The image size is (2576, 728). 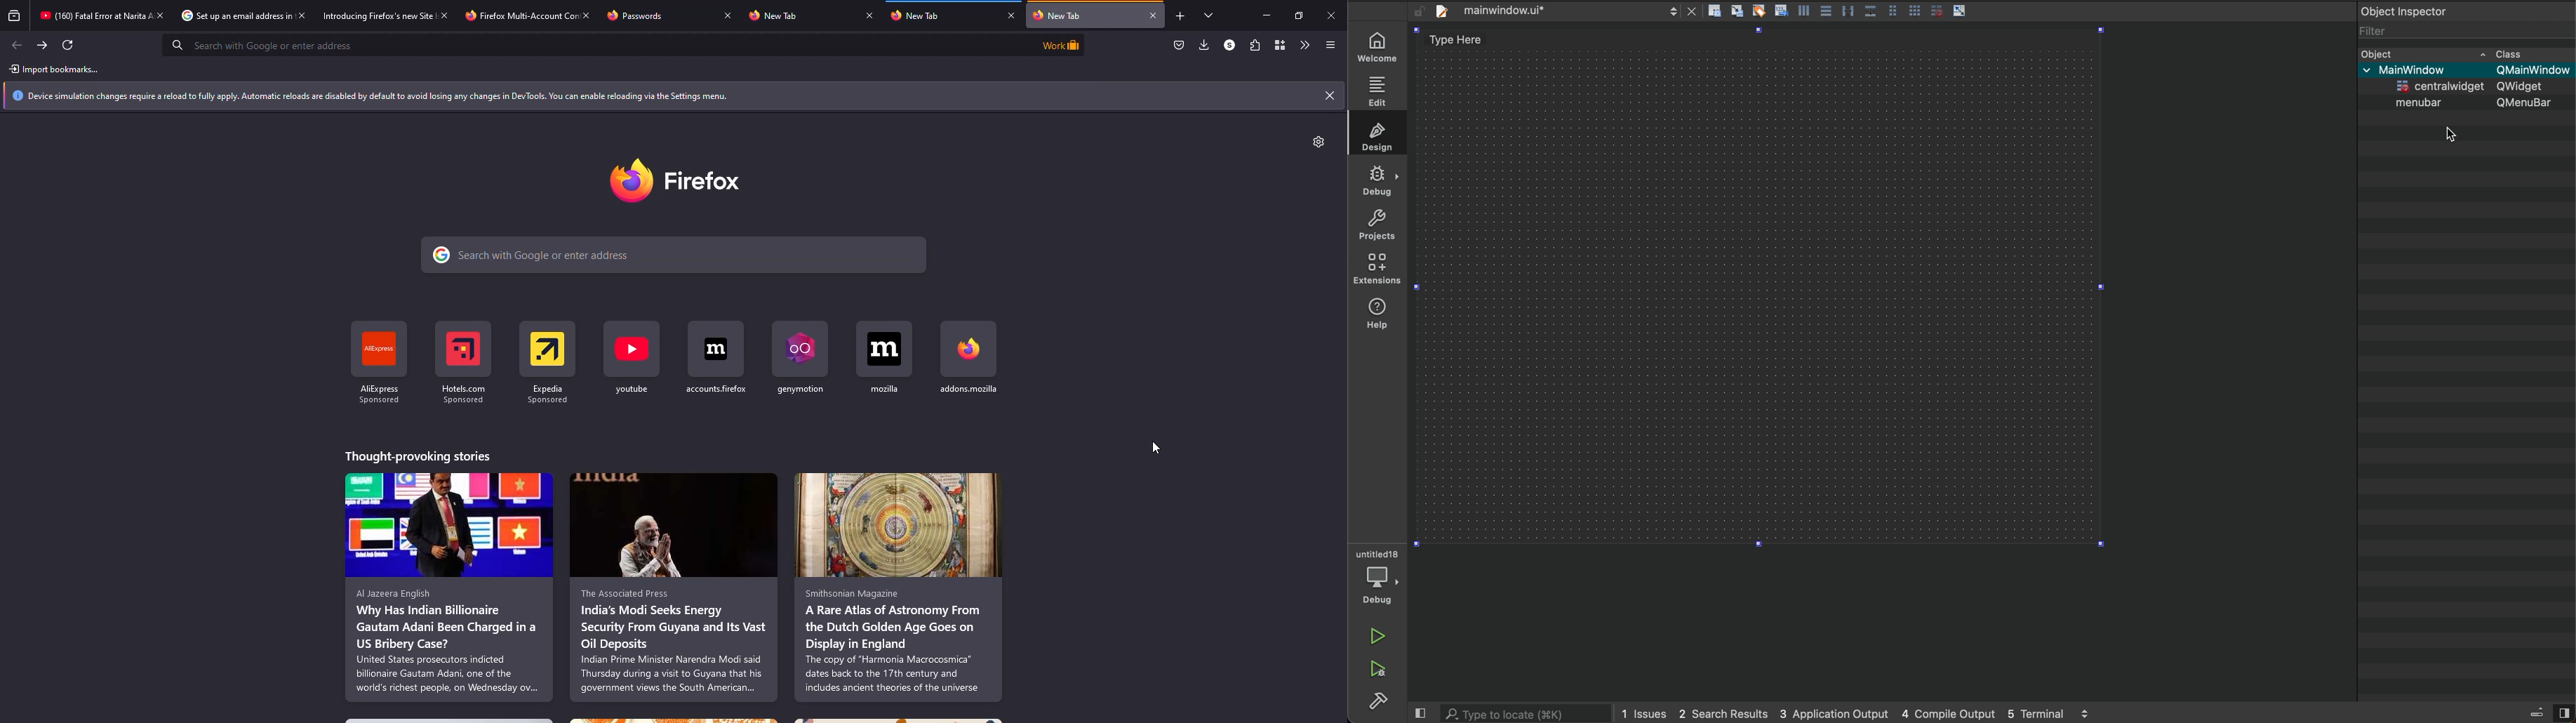 What do you see at coordinates (302, 16) in the screenshot?
I see `close` at bounding box center [302, 16].